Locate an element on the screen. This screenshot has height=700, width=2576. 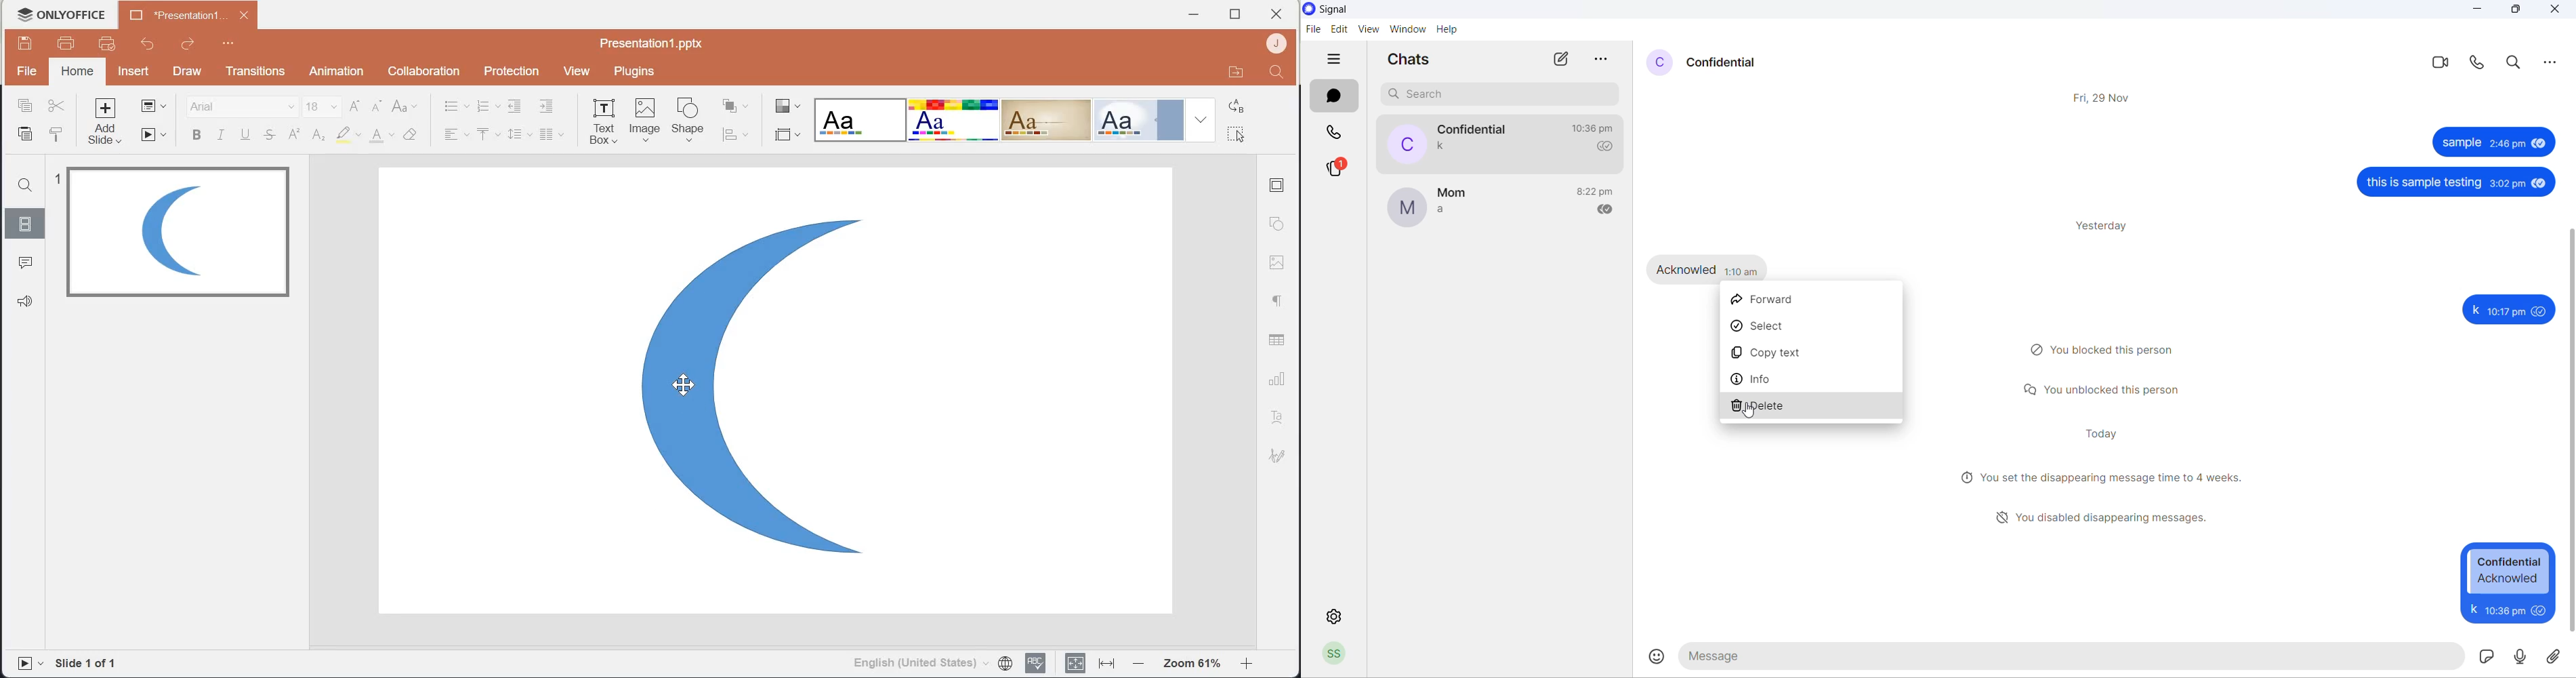
Bullets is located at coordinates (456, 104).